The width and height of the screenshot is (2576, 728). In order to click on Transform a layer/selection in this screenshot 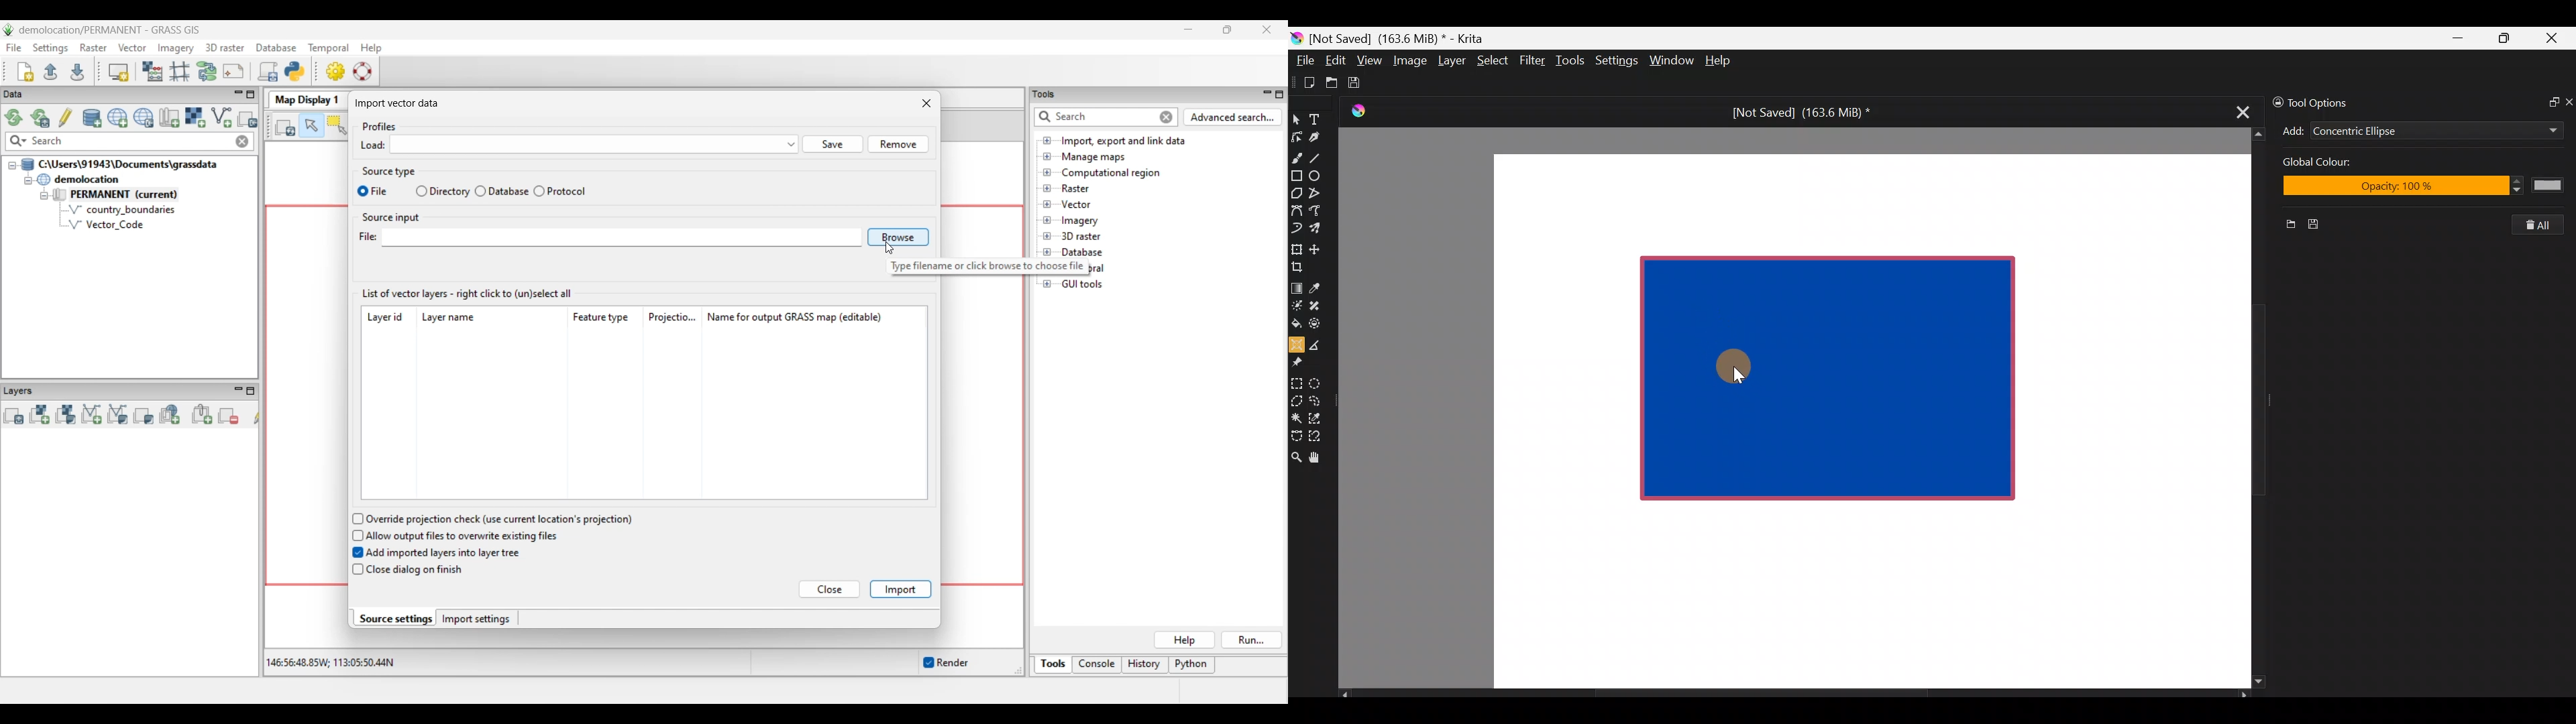, I will do `click(1296, 247)`.